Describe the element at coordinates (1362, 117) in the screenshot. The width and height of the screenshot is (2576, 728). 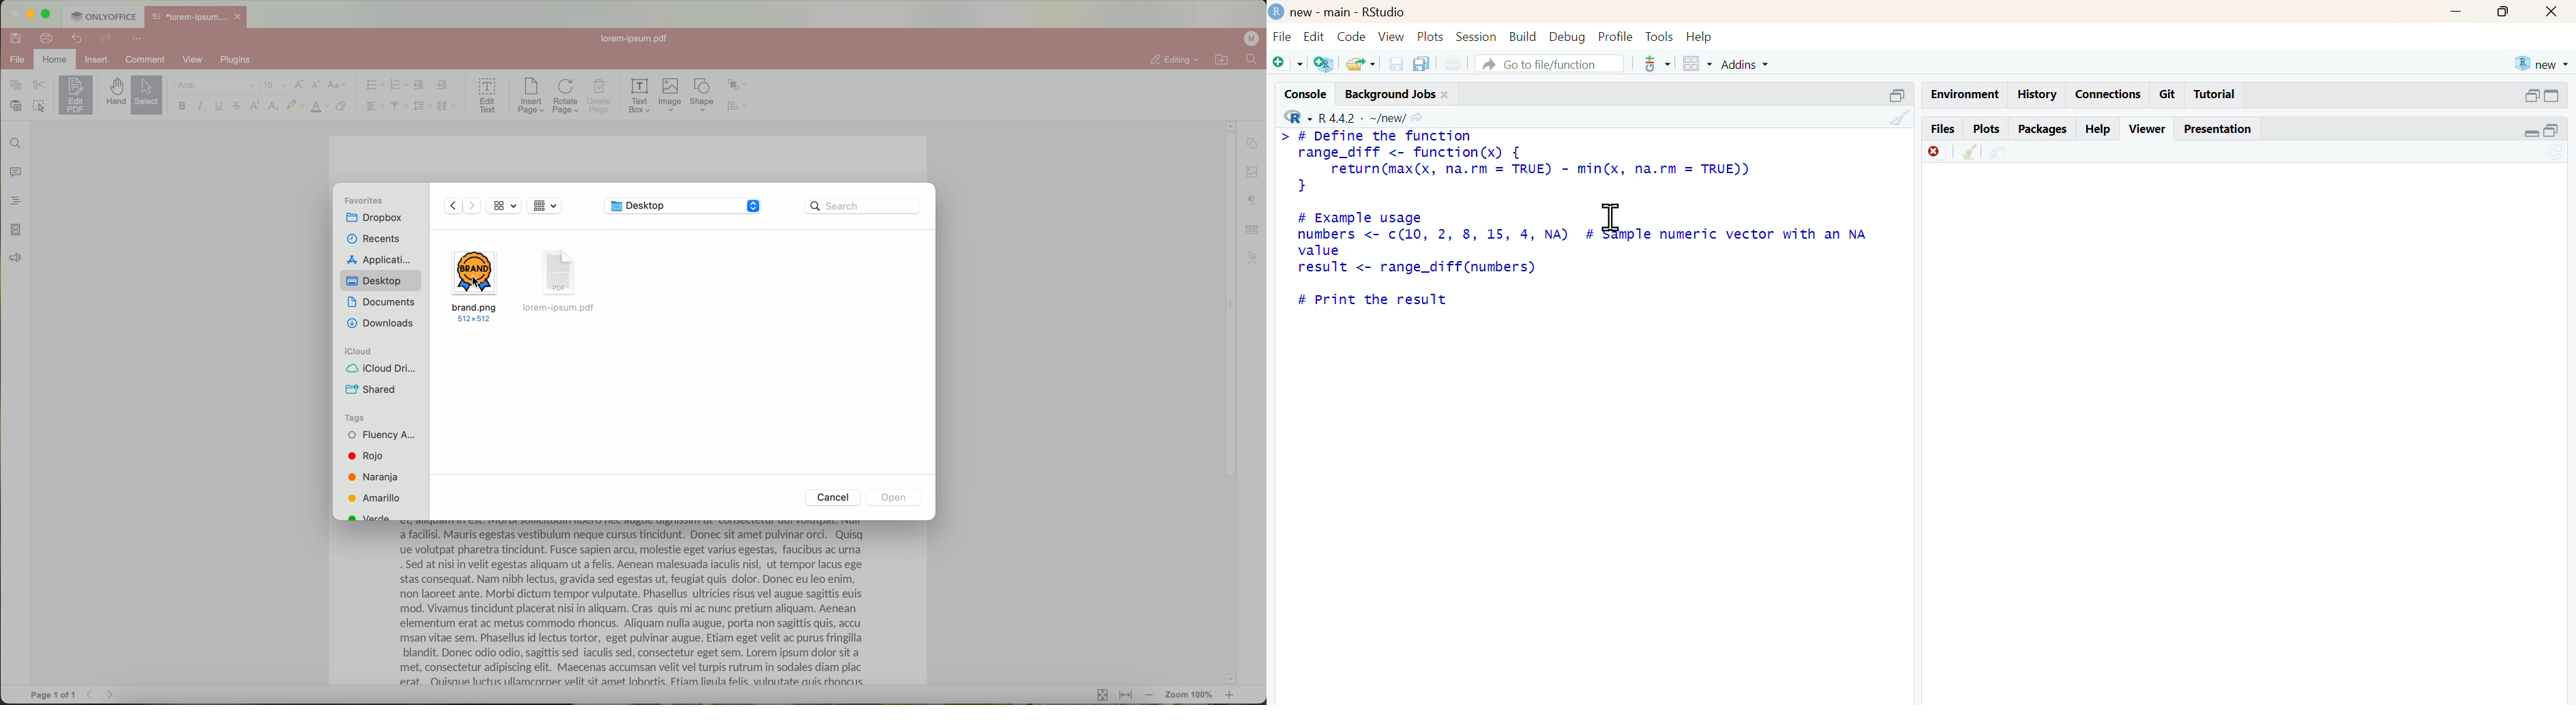
I see `R 4.4.2 ~/new/` at that location.